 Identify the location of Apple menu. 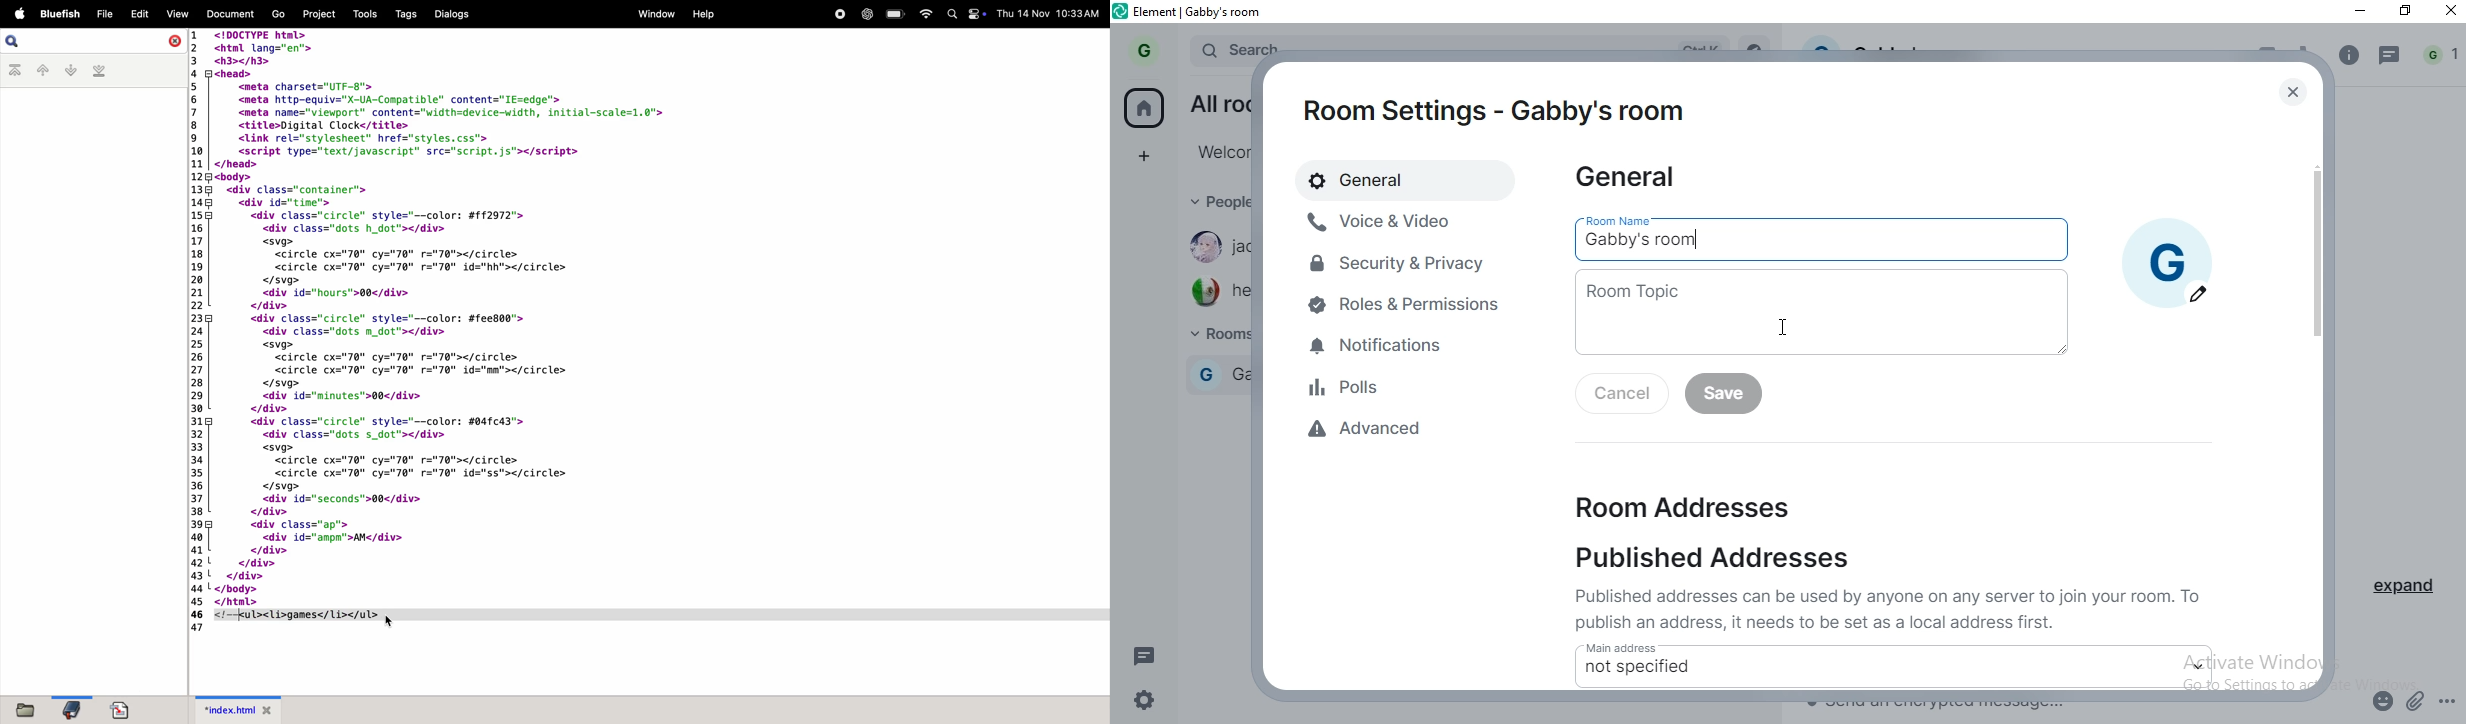
(17, 13).